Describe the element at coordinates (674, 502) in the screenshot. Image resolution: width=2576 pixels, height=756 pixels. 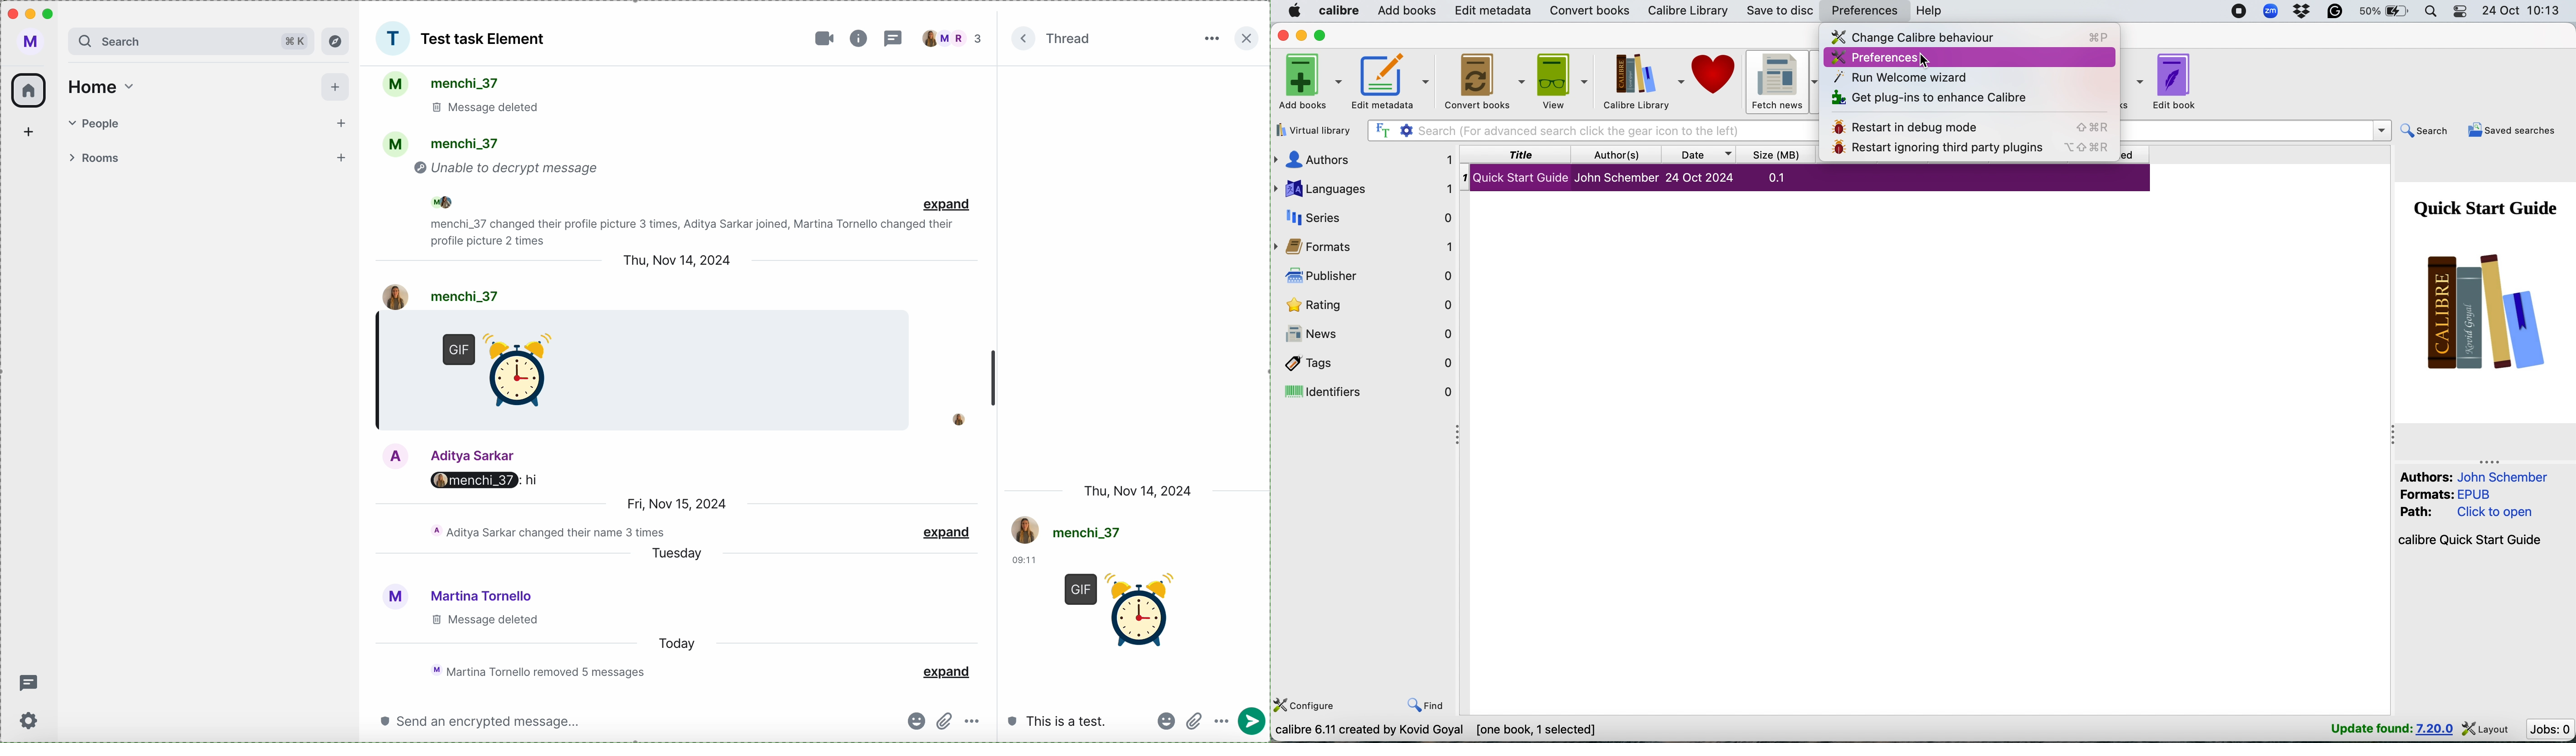
I see `date` at that location.